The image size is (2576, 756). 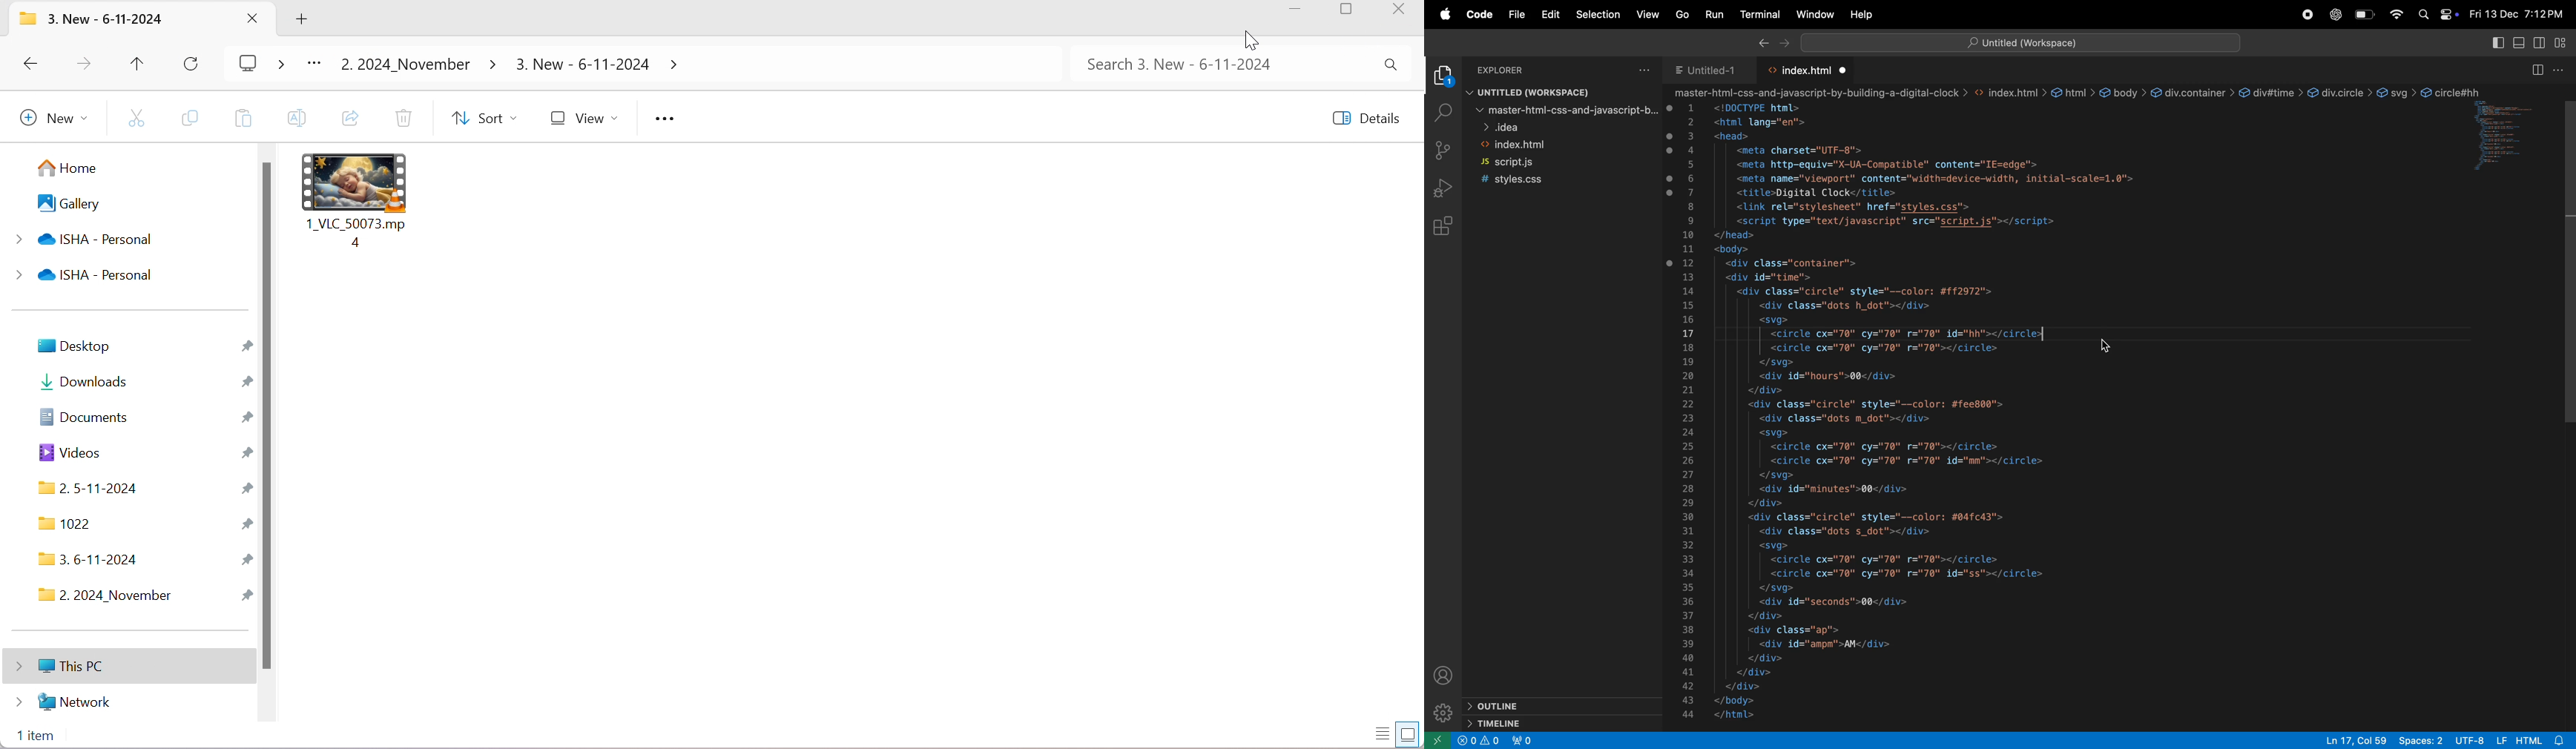 I want to click on SLUULTTTTL num
<html lang="en">
<head>
<meta charset="UTF-8">
<meta http-equiv="X-UA-Compatible" content="IE=edge">
<meta name="viewport" content="width=device-width, initial-scale=1.0">
<title>Digital Clock</title>
<link rel="stylesheet" href="styles.css">
<script type="text/javascript" src="script.js"></script>
</head>
<body>
<div class="container">
<div id="time">
<div class="circle" style="--color: #ff2972">
<div class="dots h_dot"></div>
<svg>
<circle cx="70" cy="70" r="70" id="hh"></circle> N
<circle cx="70" cy="70" r="70"></circle>
</svg>
<div id="hours">00</div>
</div>
<div class="circle" style="--color: #fee800">
<div class="dots m_dot"></div>
<svg>
<circle cx="70" cy="70" r="70"></circle>
<circle cx="70" cy="70" r="70" id="mm"></circle>
</svg>
<div id="minutes">00</div>
</div>
<div class="circle" style="--color: #04fc43">
<div class="dots s_dot"></div>
<svg>
<circle cx="70" cy="70" r="70"></circle>
<circle cx="70" cy="70" r="70" id="ss"></circle>
</svg>
<div id="seconds">00</div>
</div>
<div class="ap">
<div id="ampm">AM</div>
</div>
</div>
</div>
</body>
</html>, so click(x=1937, y=412).